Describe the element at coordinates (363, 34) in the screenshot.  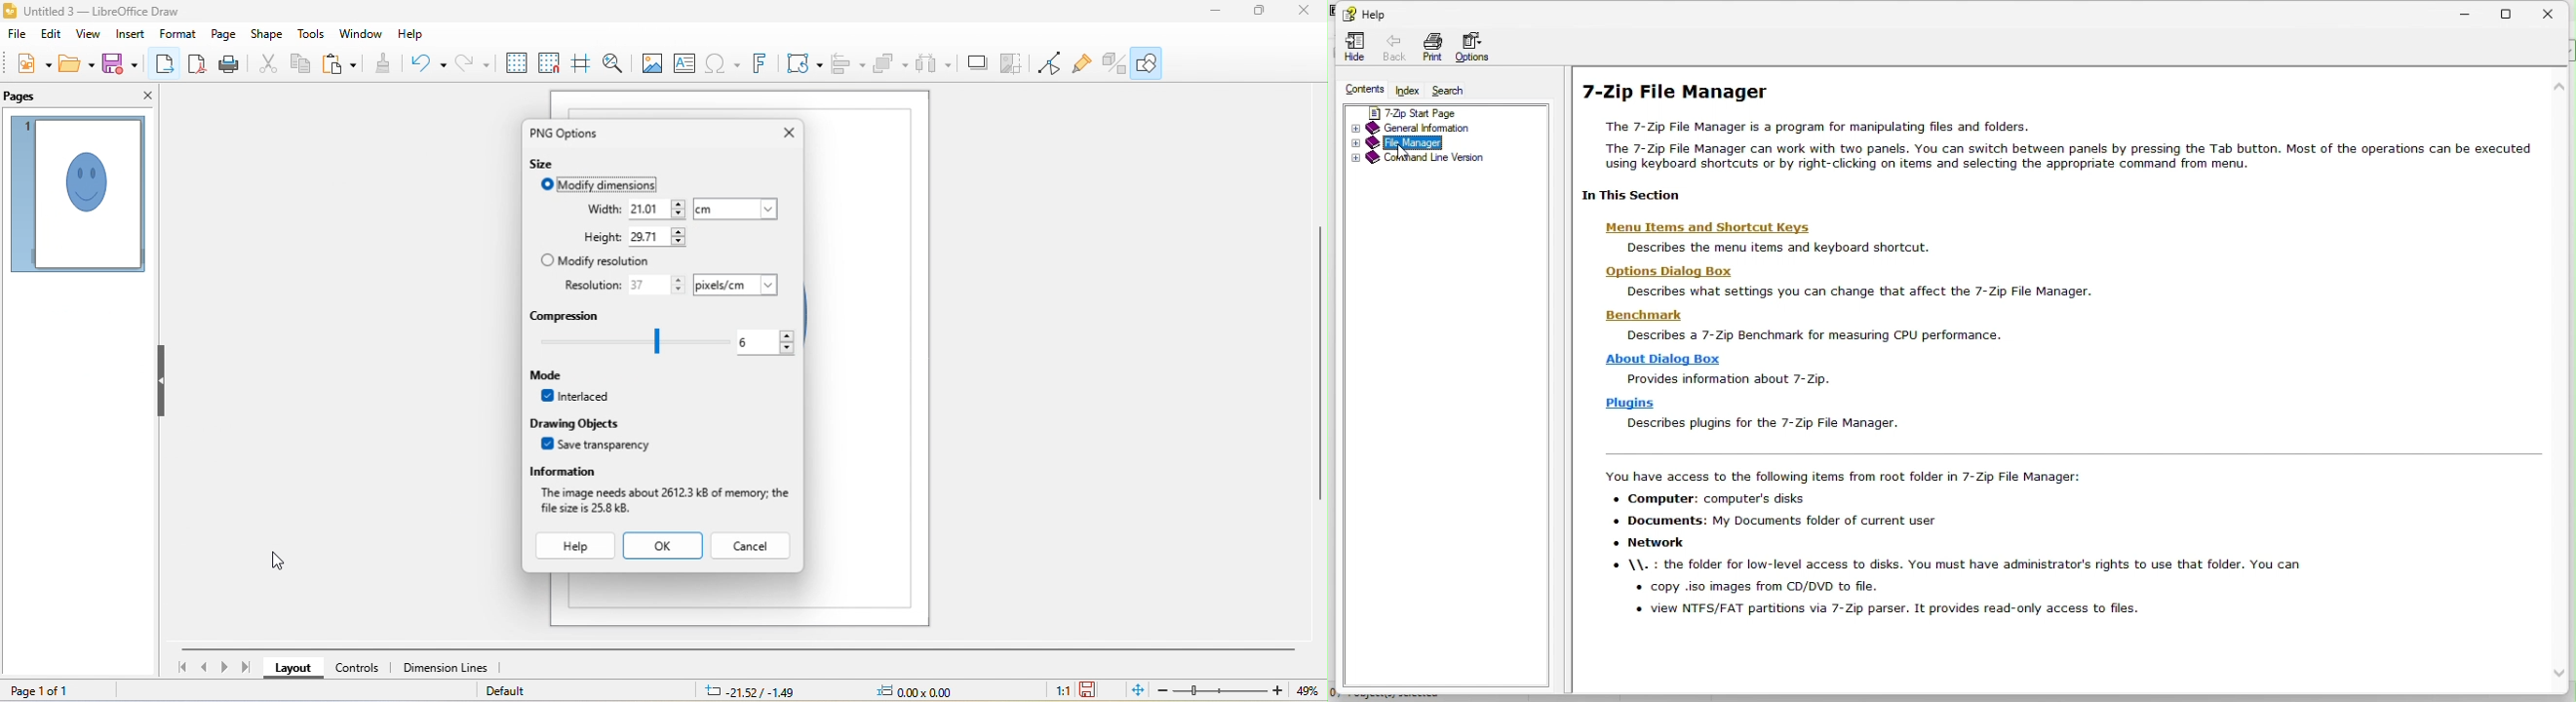
I see `window` at that location.